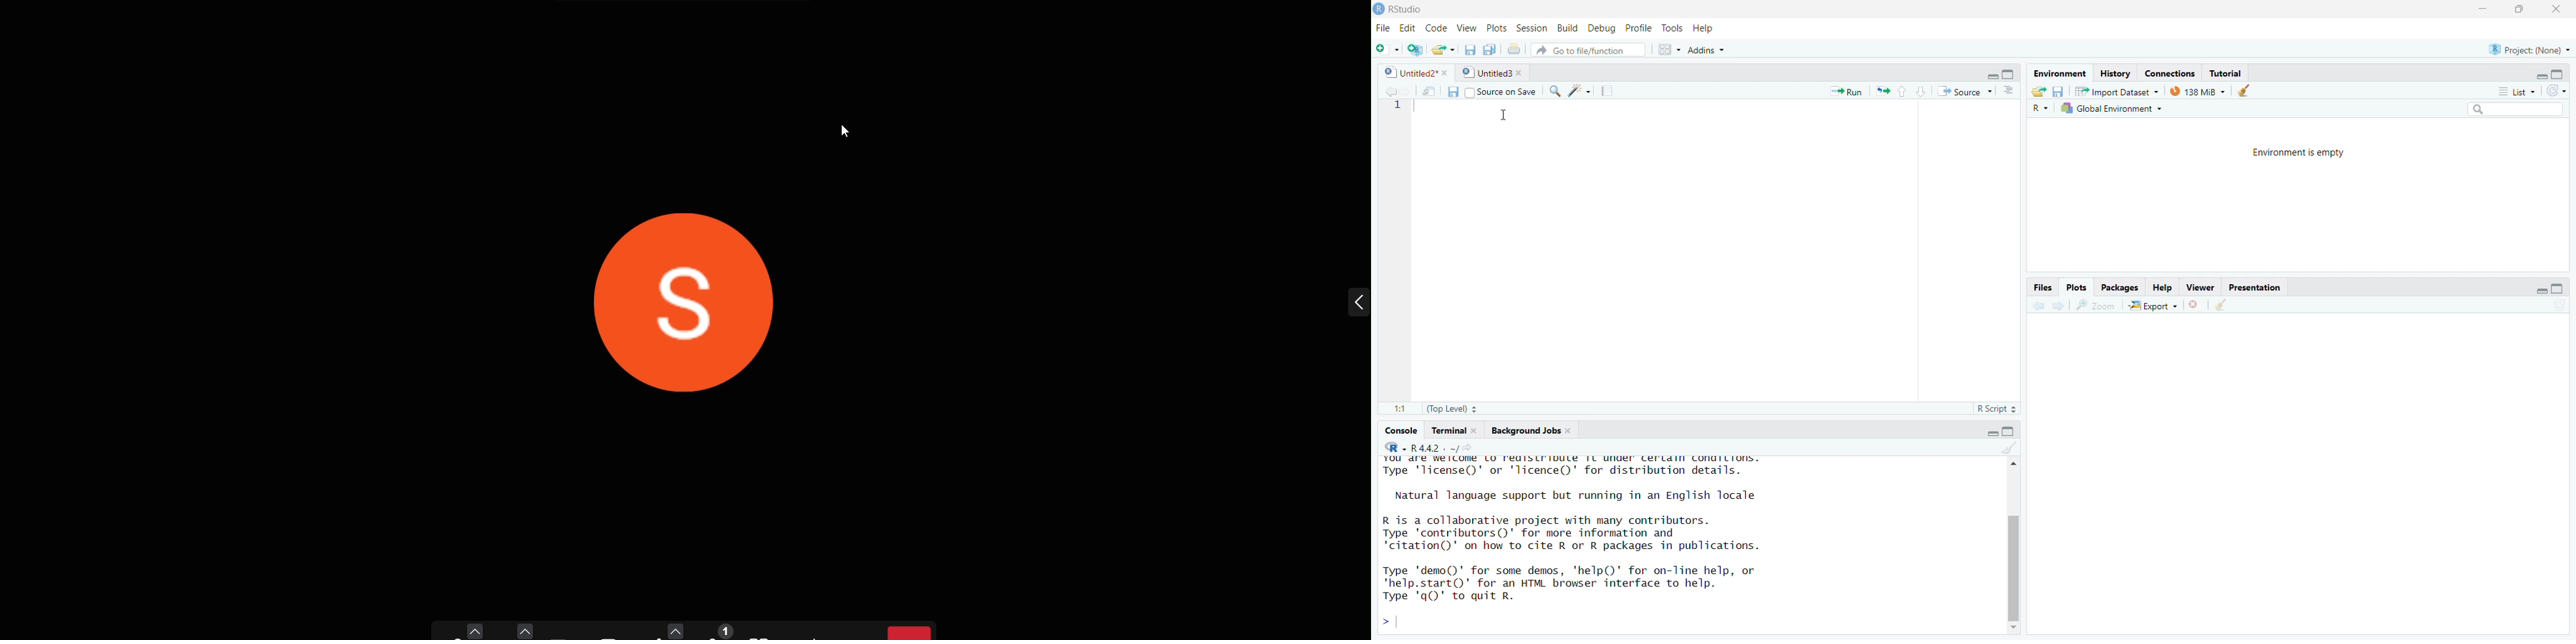  Describe the element at coordinates (2523, 13) in the screenshot. I see `maximize` at that location.